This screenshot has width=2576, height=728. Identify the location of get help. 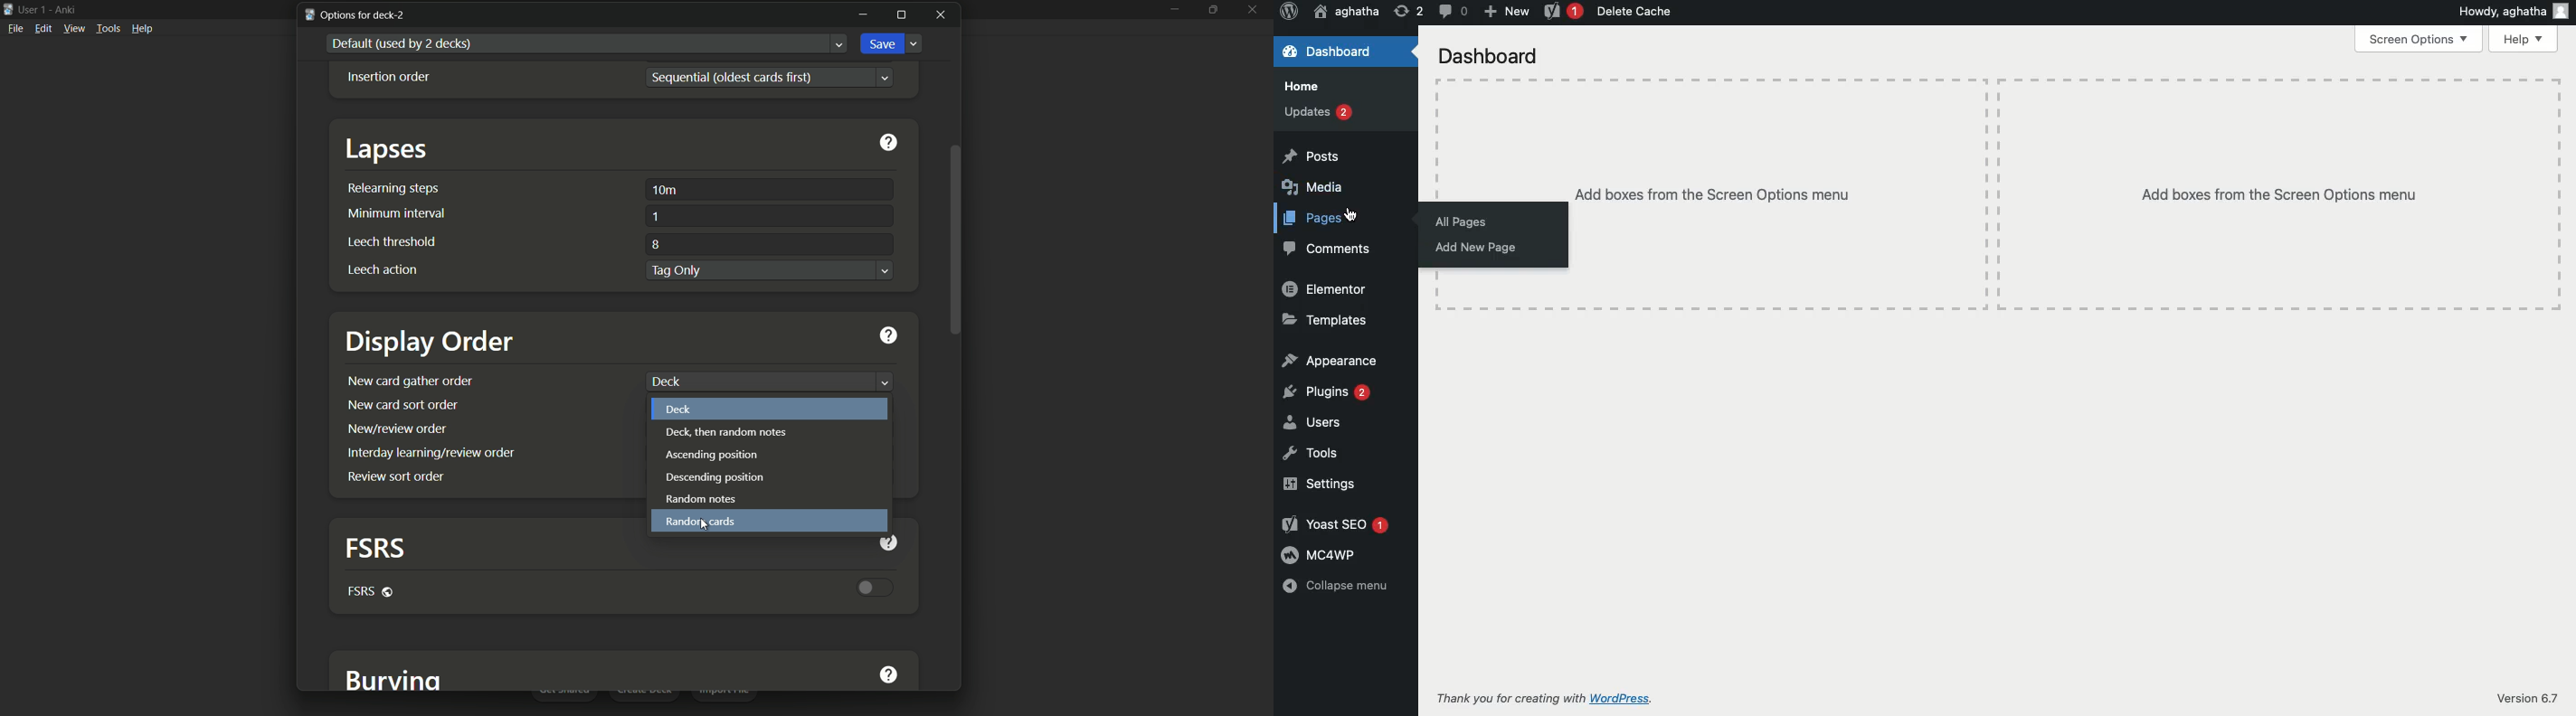
(889, 145).